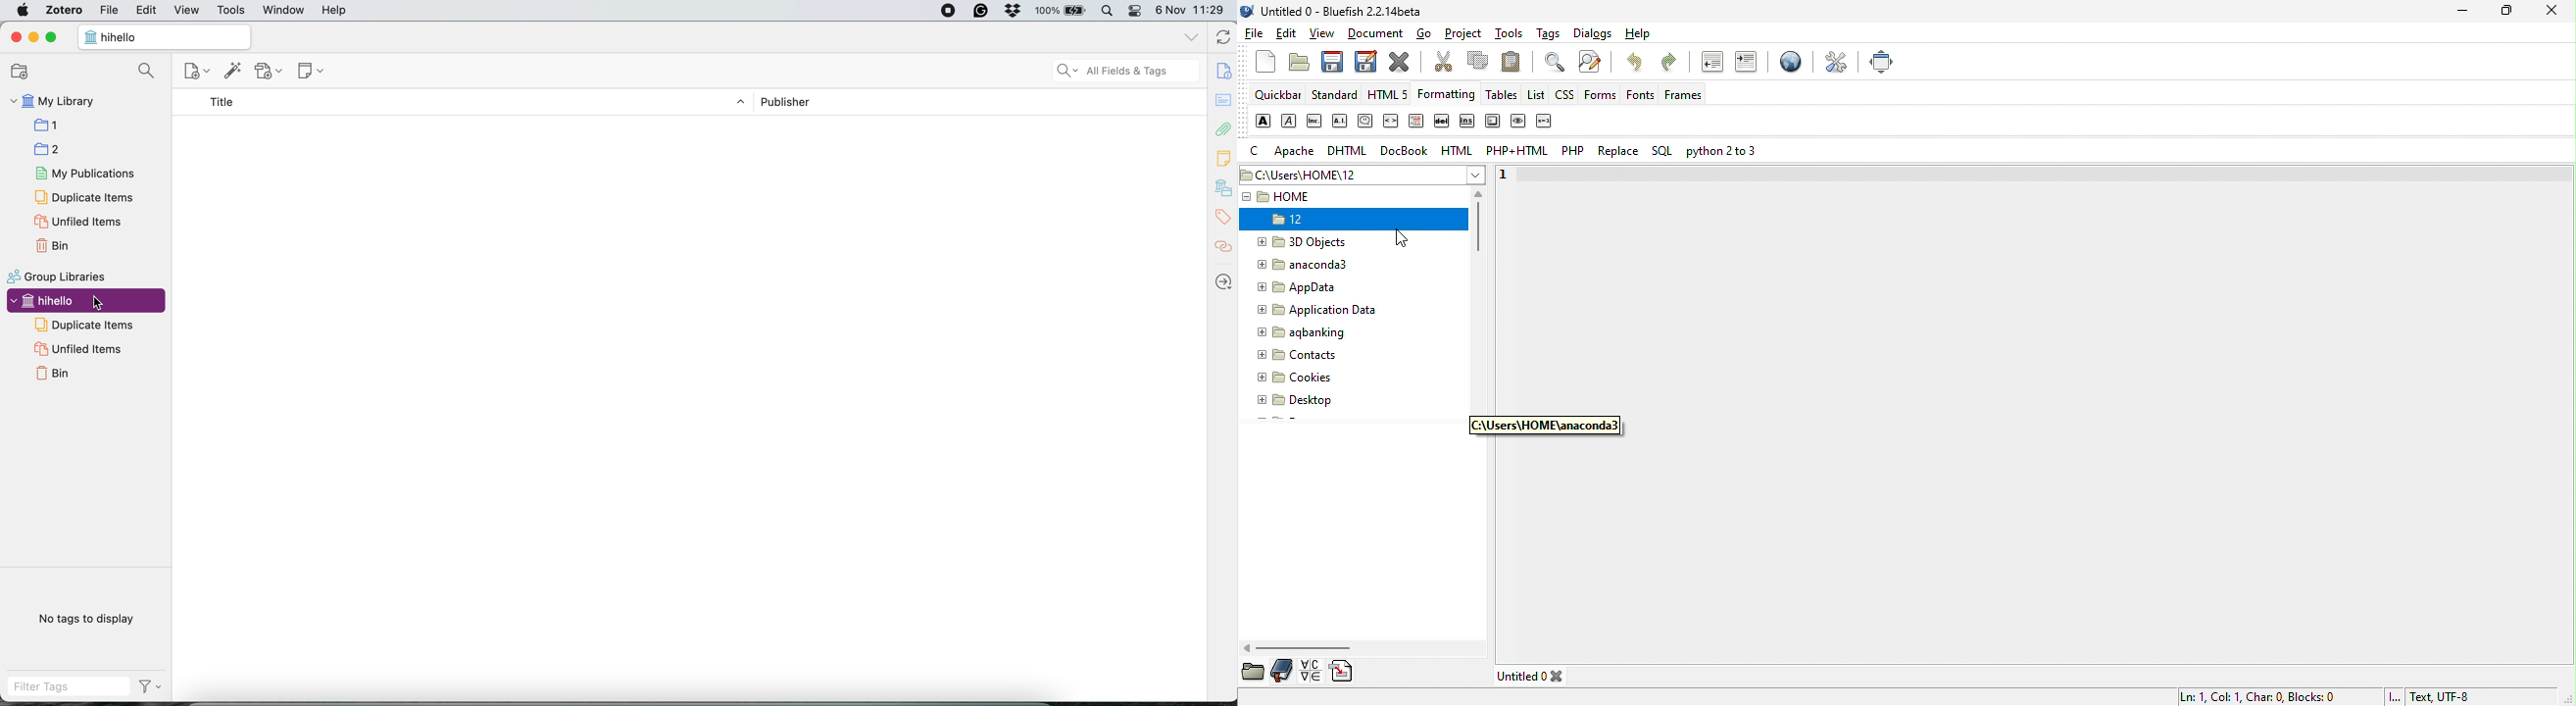 The image size is (2576, 728). I want to click on zotero, so click(64, 9).